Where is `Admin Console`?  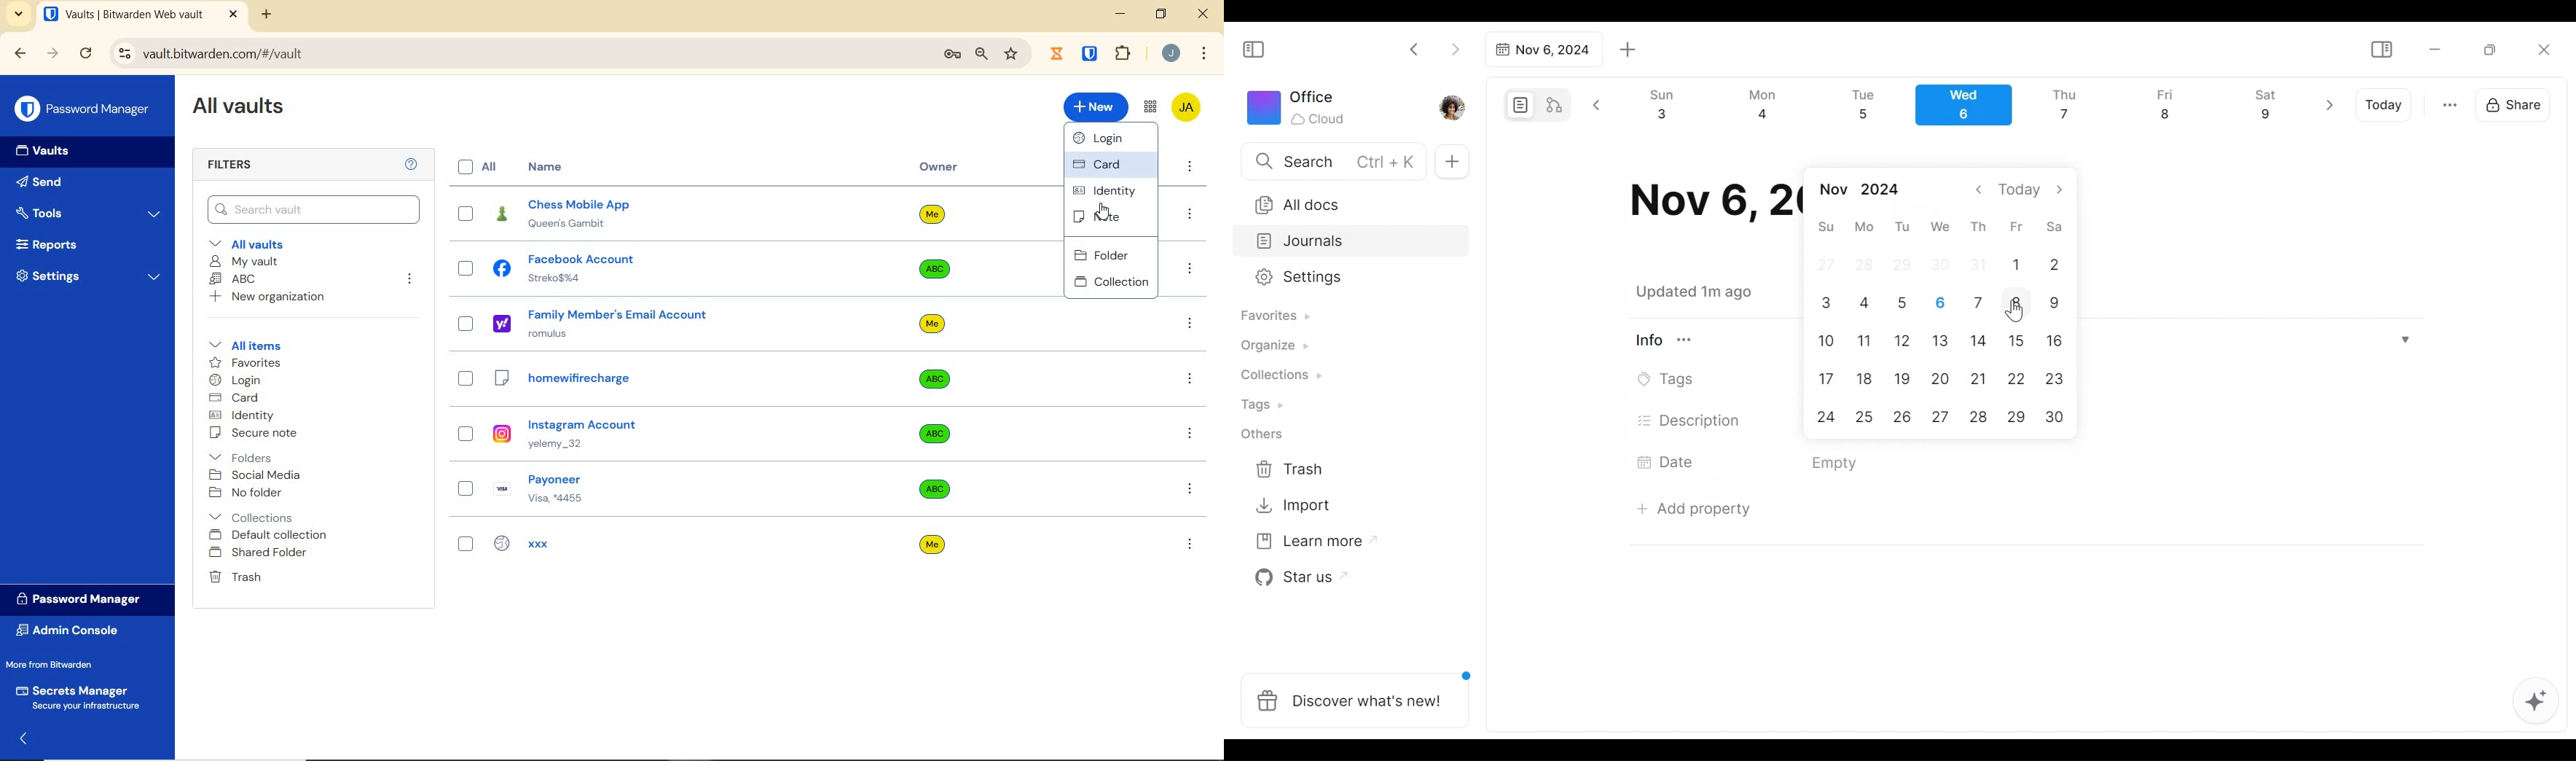
Admin Console is located at coordinates (72, 631).